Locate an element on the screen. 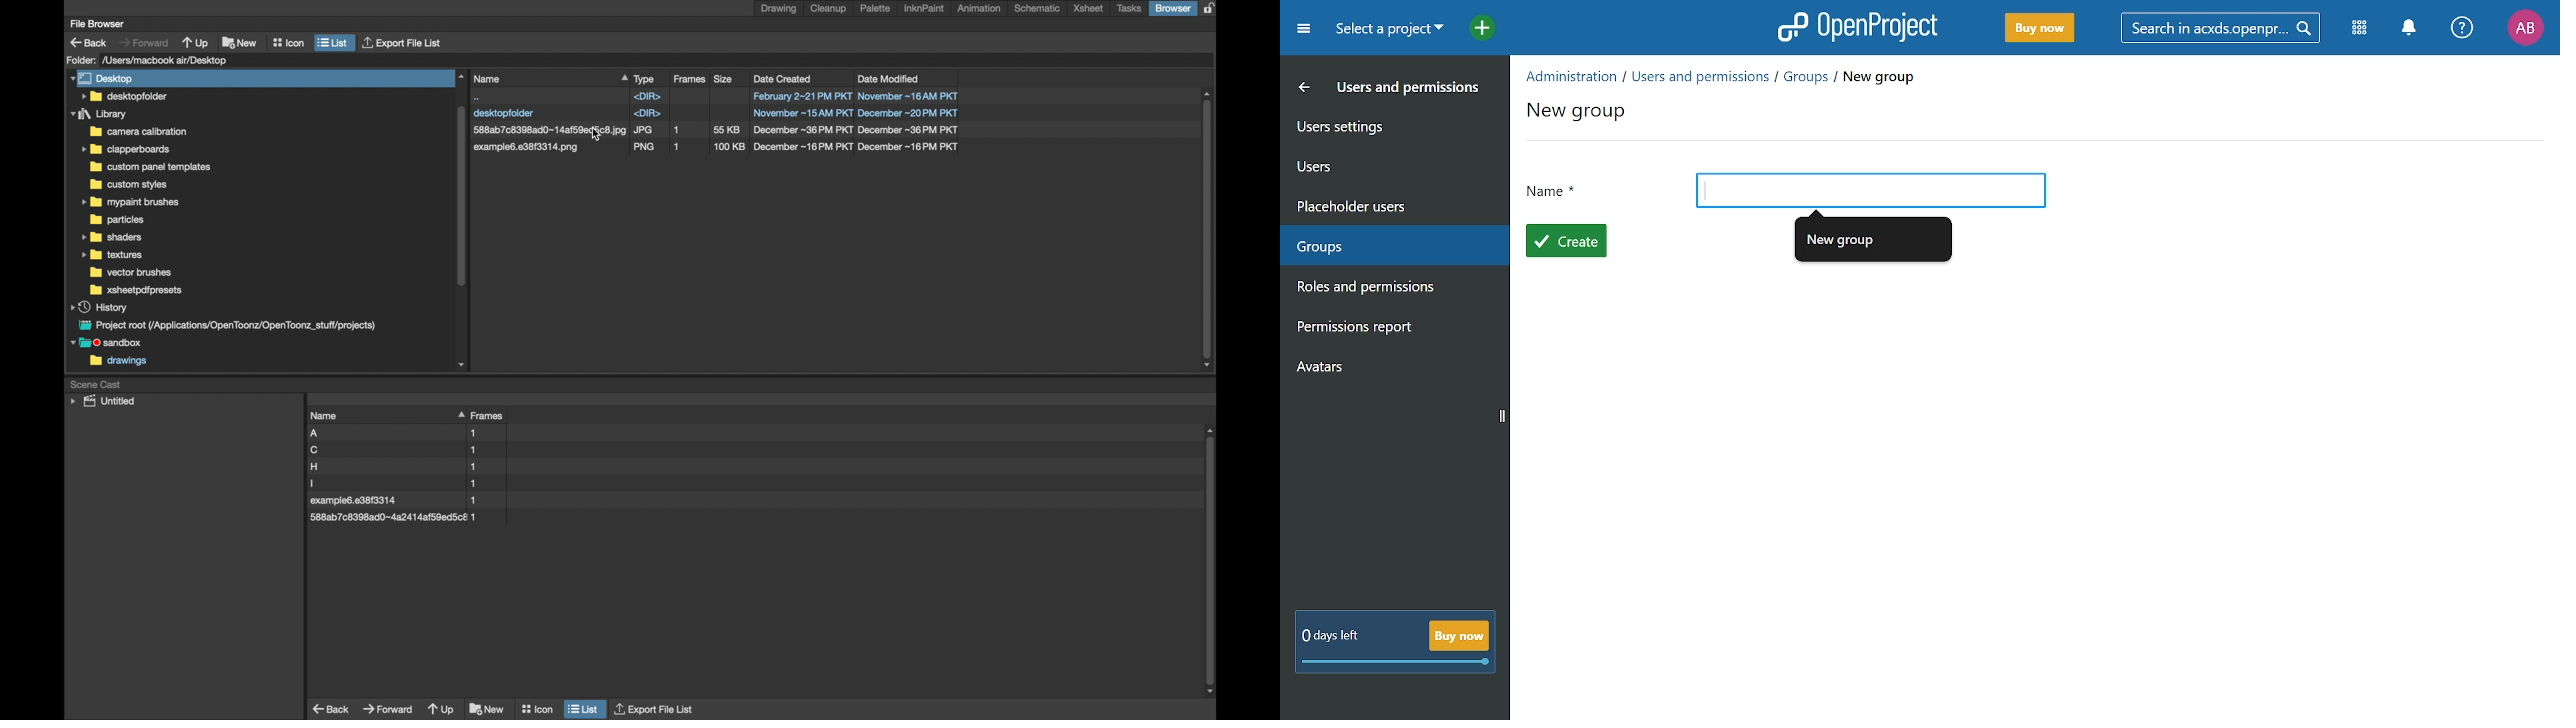 This screenshot has height=728, width=2576. placeholder users is located at coordinates (1382, 205).